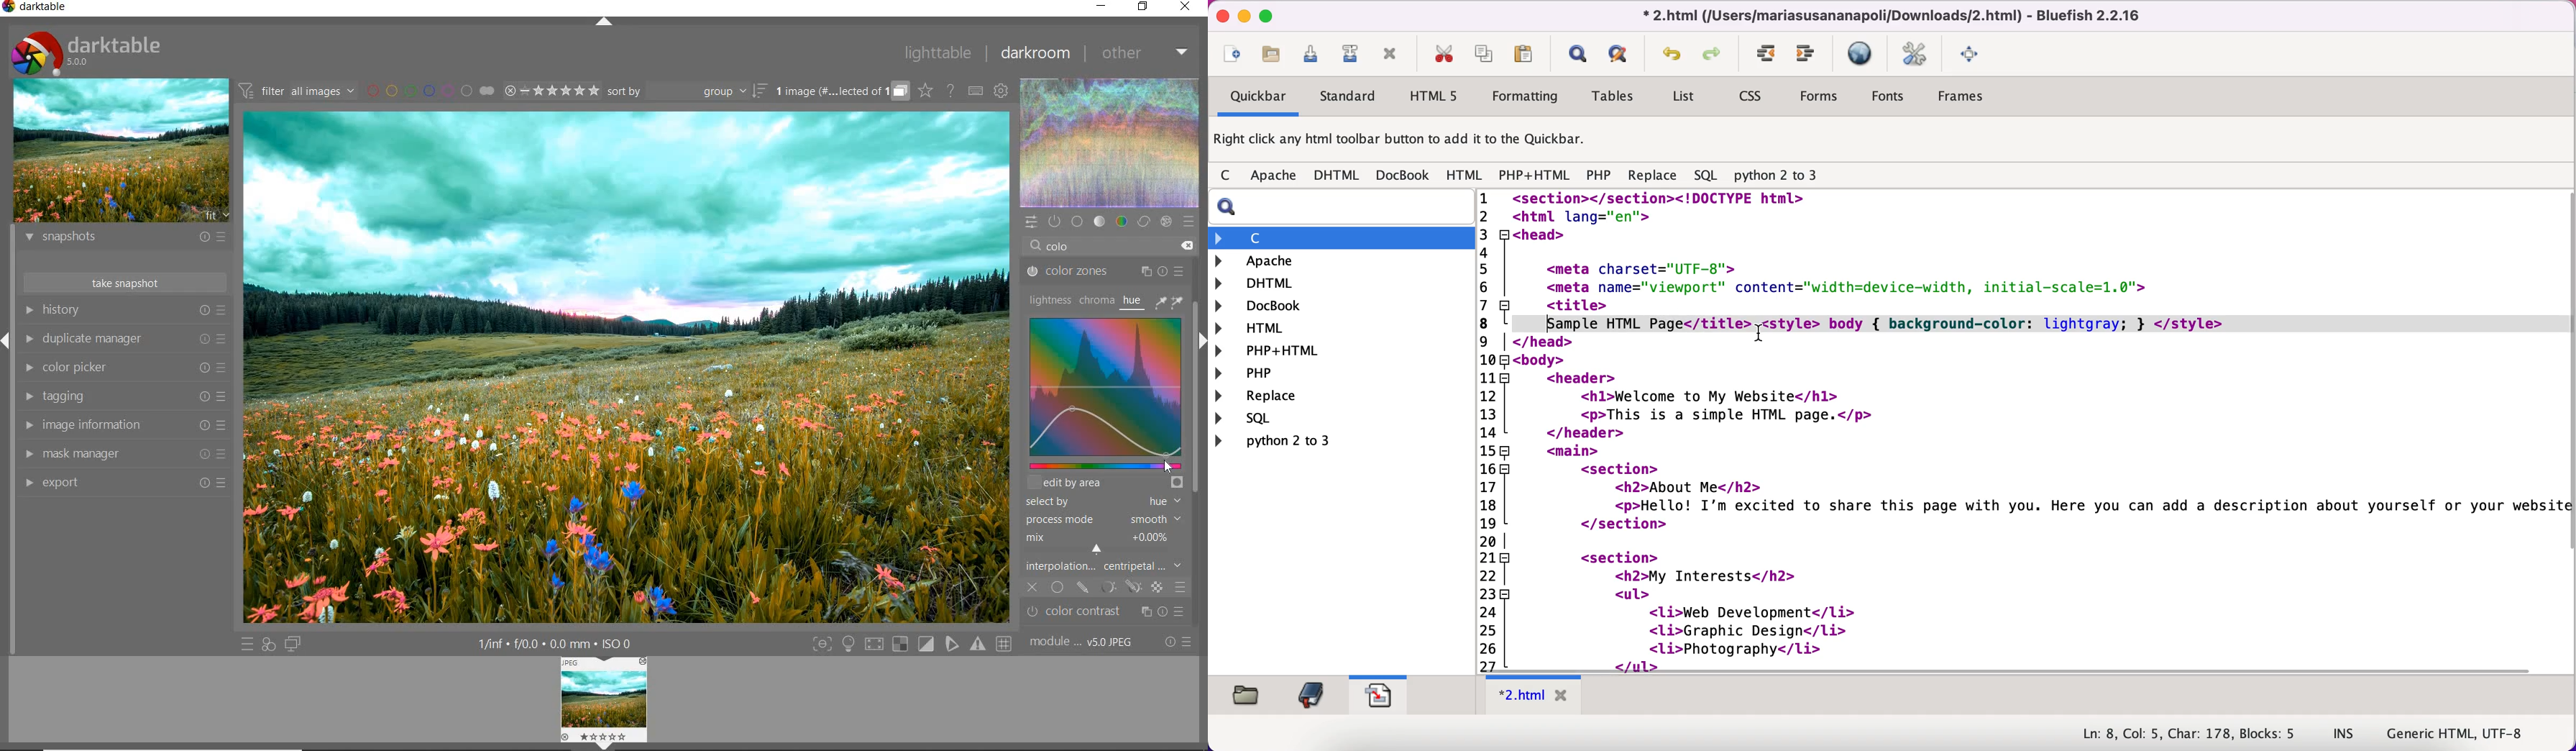 The height and width of the screenshot is (756, 2576). I want to click on Colorize, so click(1112, 386).